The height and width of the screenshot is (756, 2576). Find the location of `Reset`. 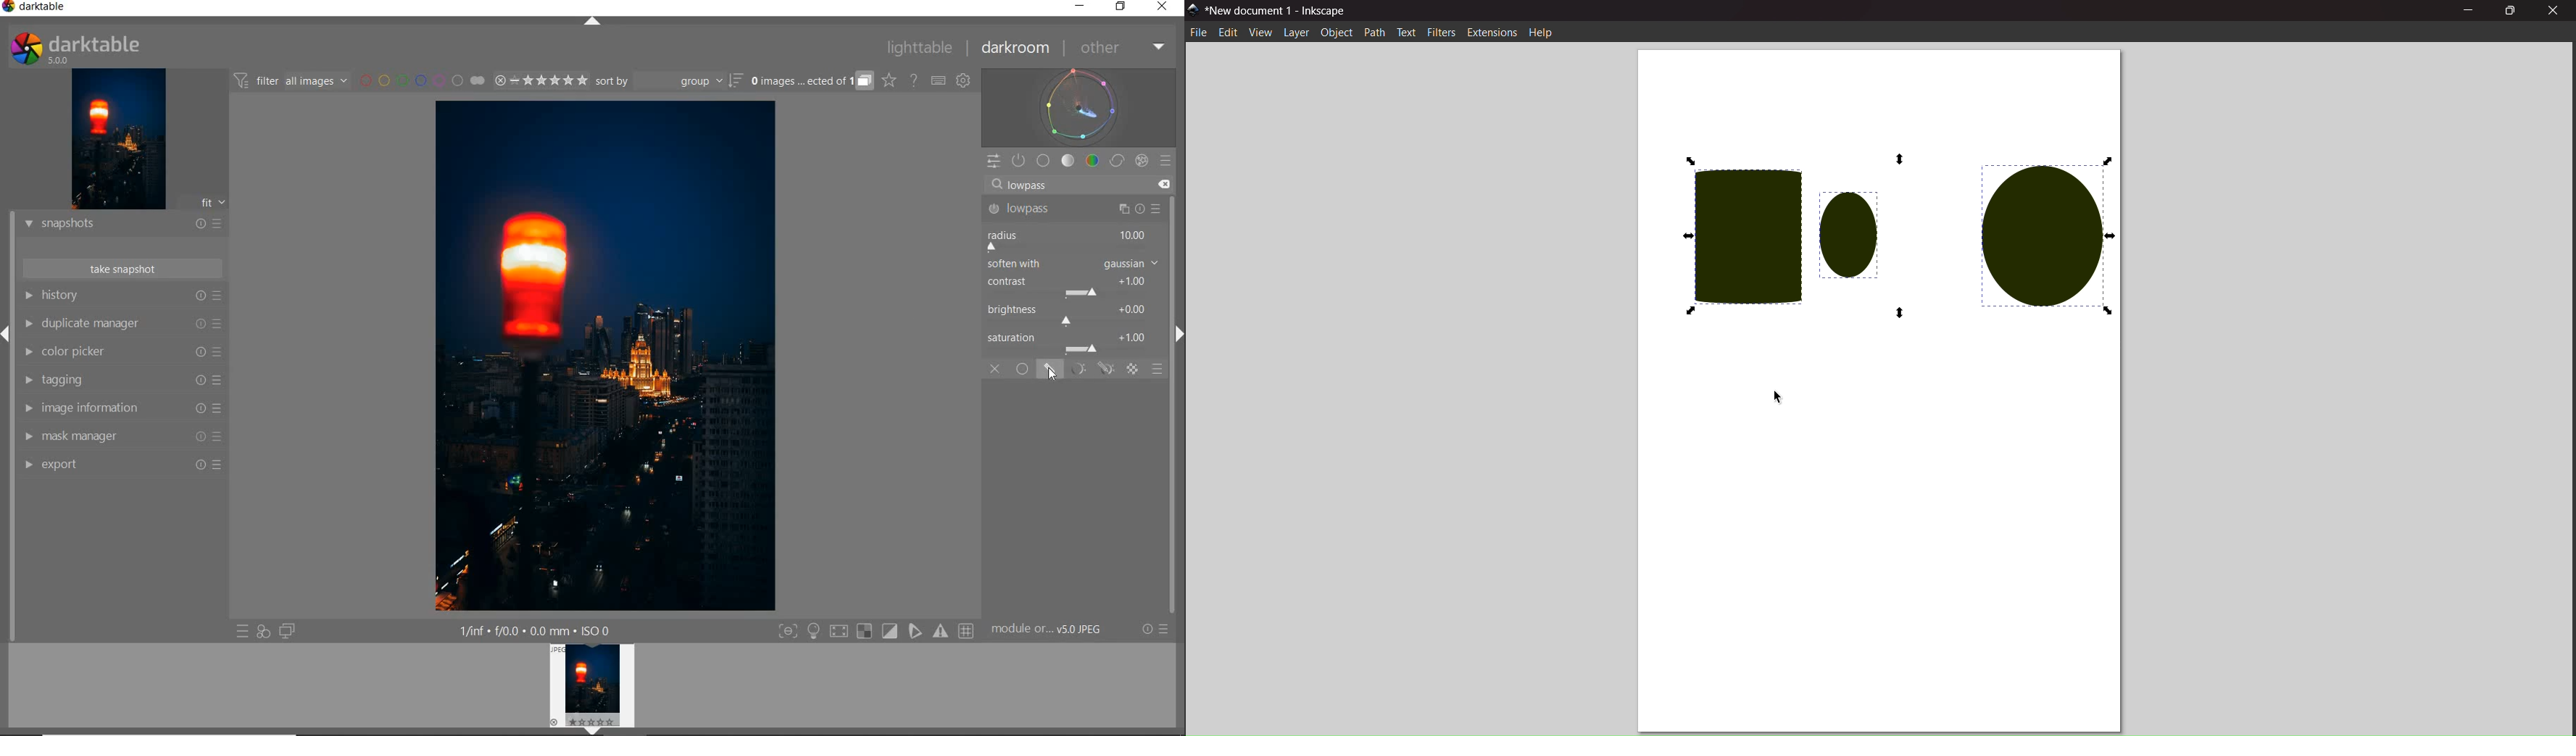

Reset is located at coordinates (198, 464).